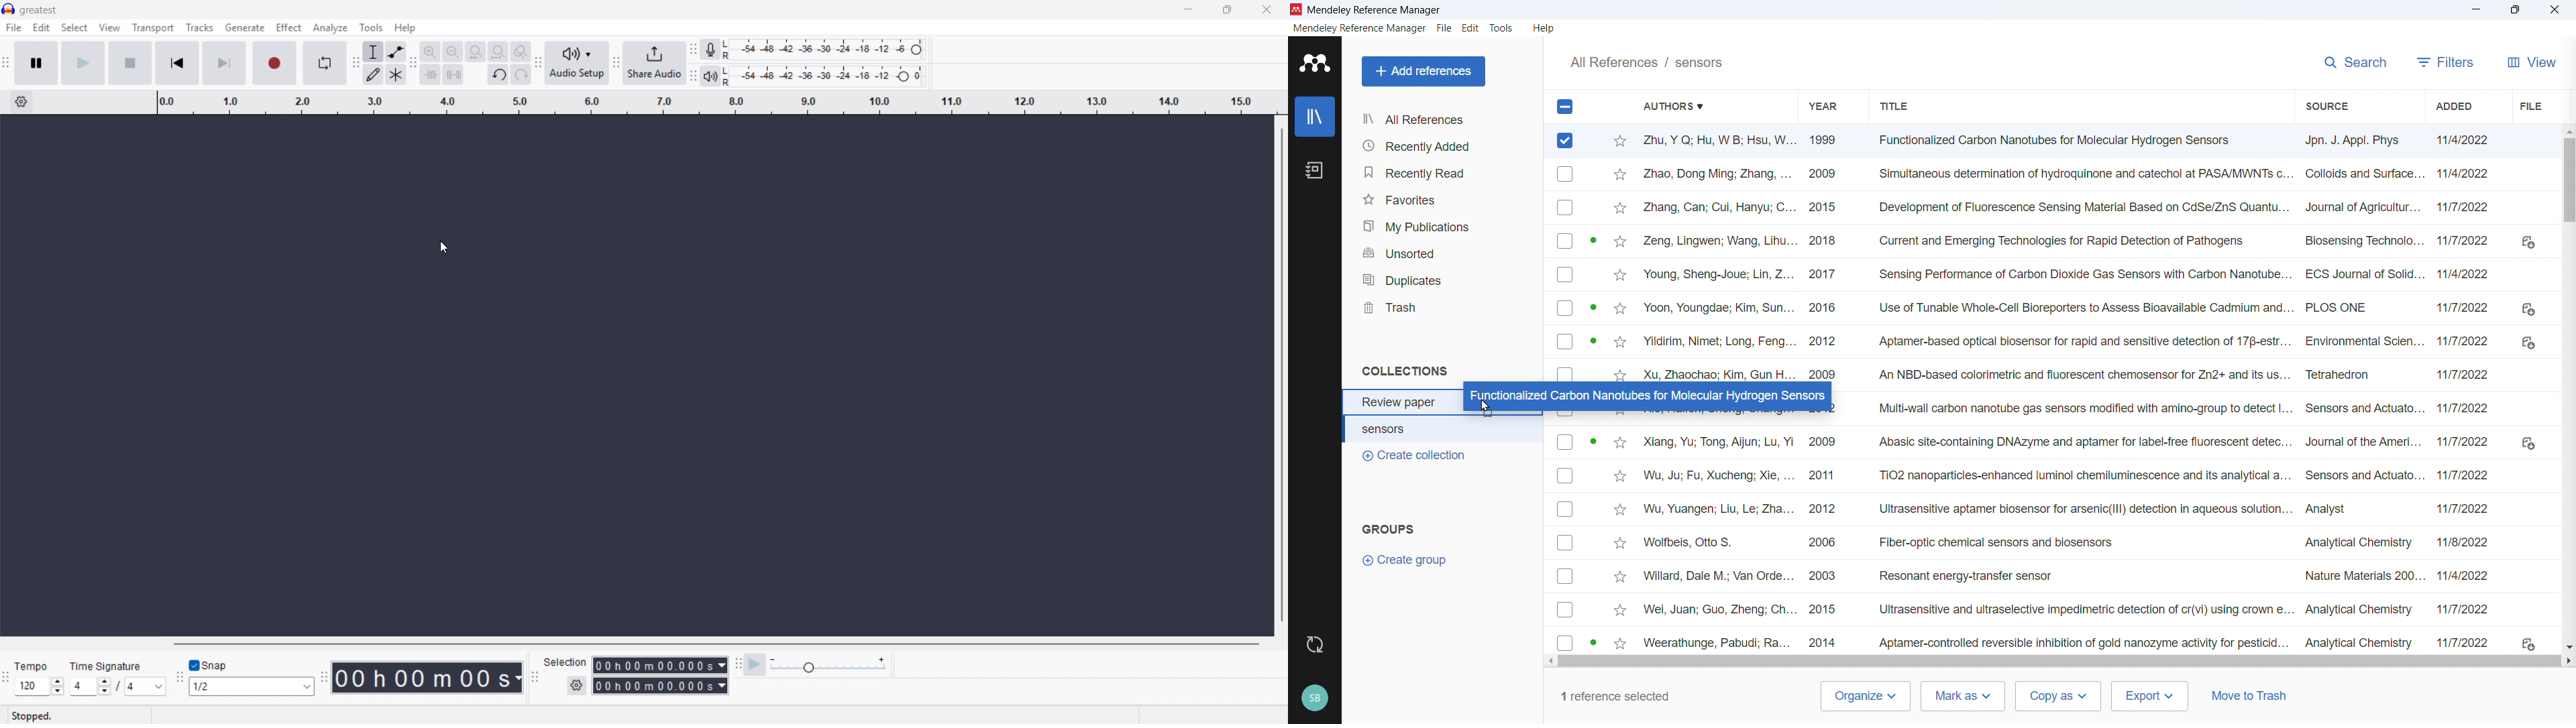  Describe the element at coordinates (2362, 391) in the screenshot. I see `Source of individual entries ` at that location.